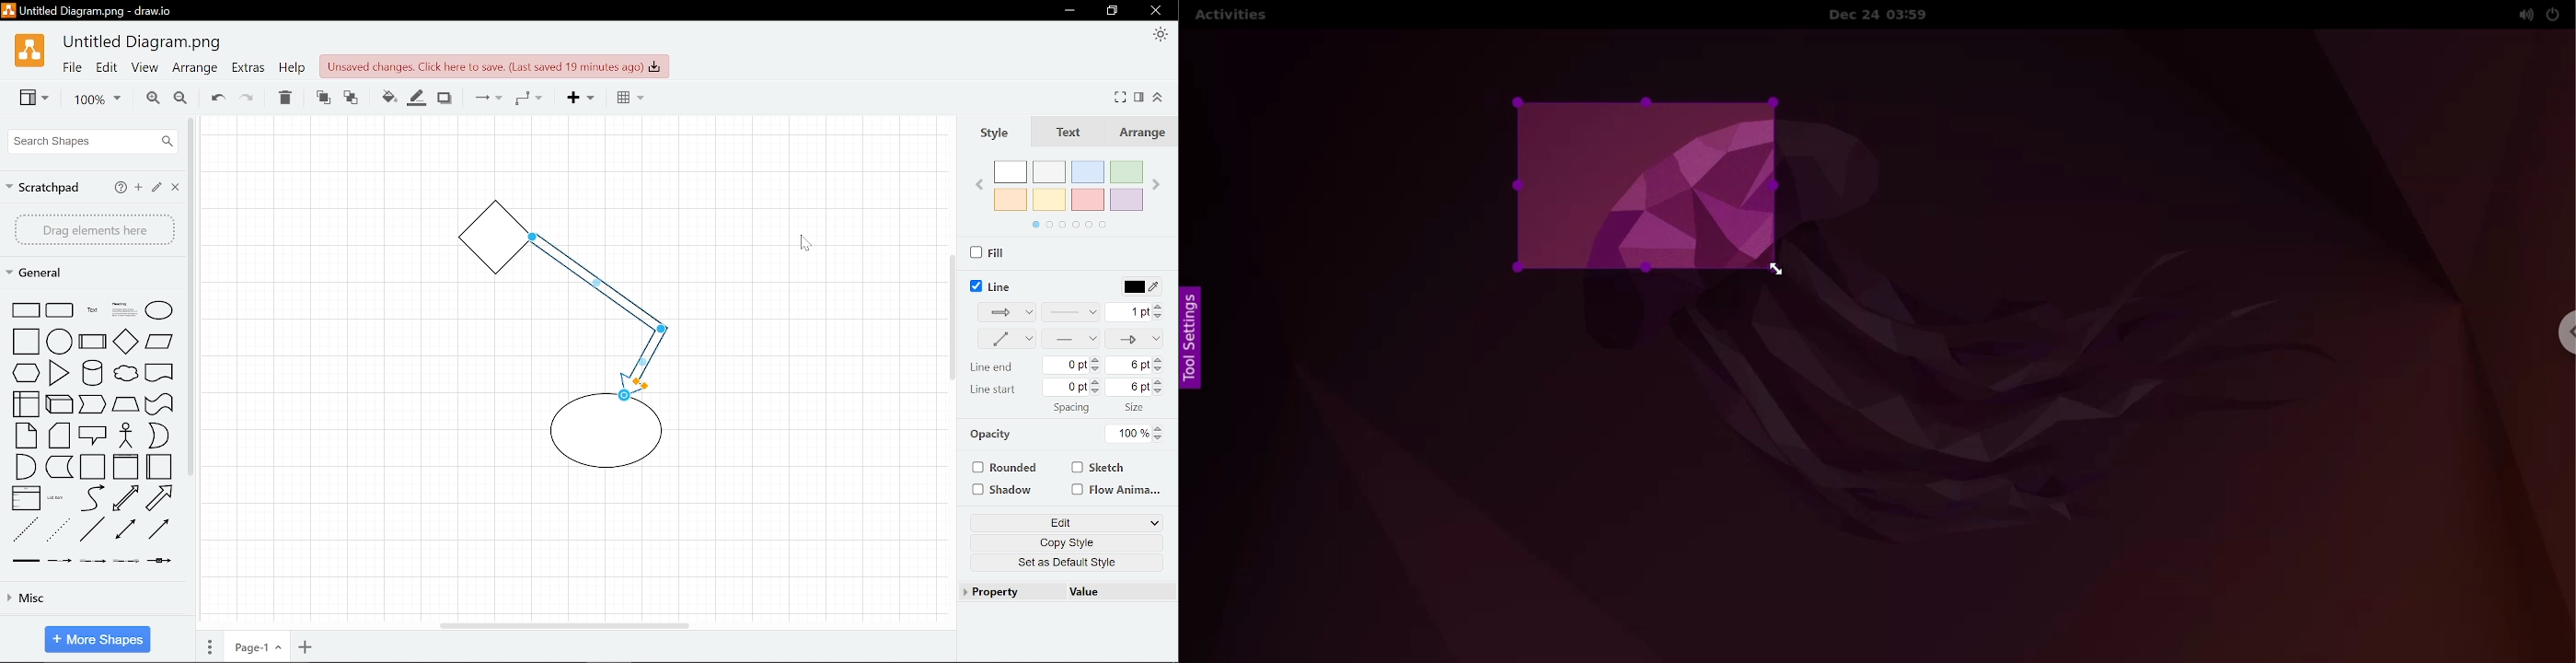  What do you see at coordinates (1005, 468) in the screenshot?
I see `Rounded` at bounding box center [1005, 468].